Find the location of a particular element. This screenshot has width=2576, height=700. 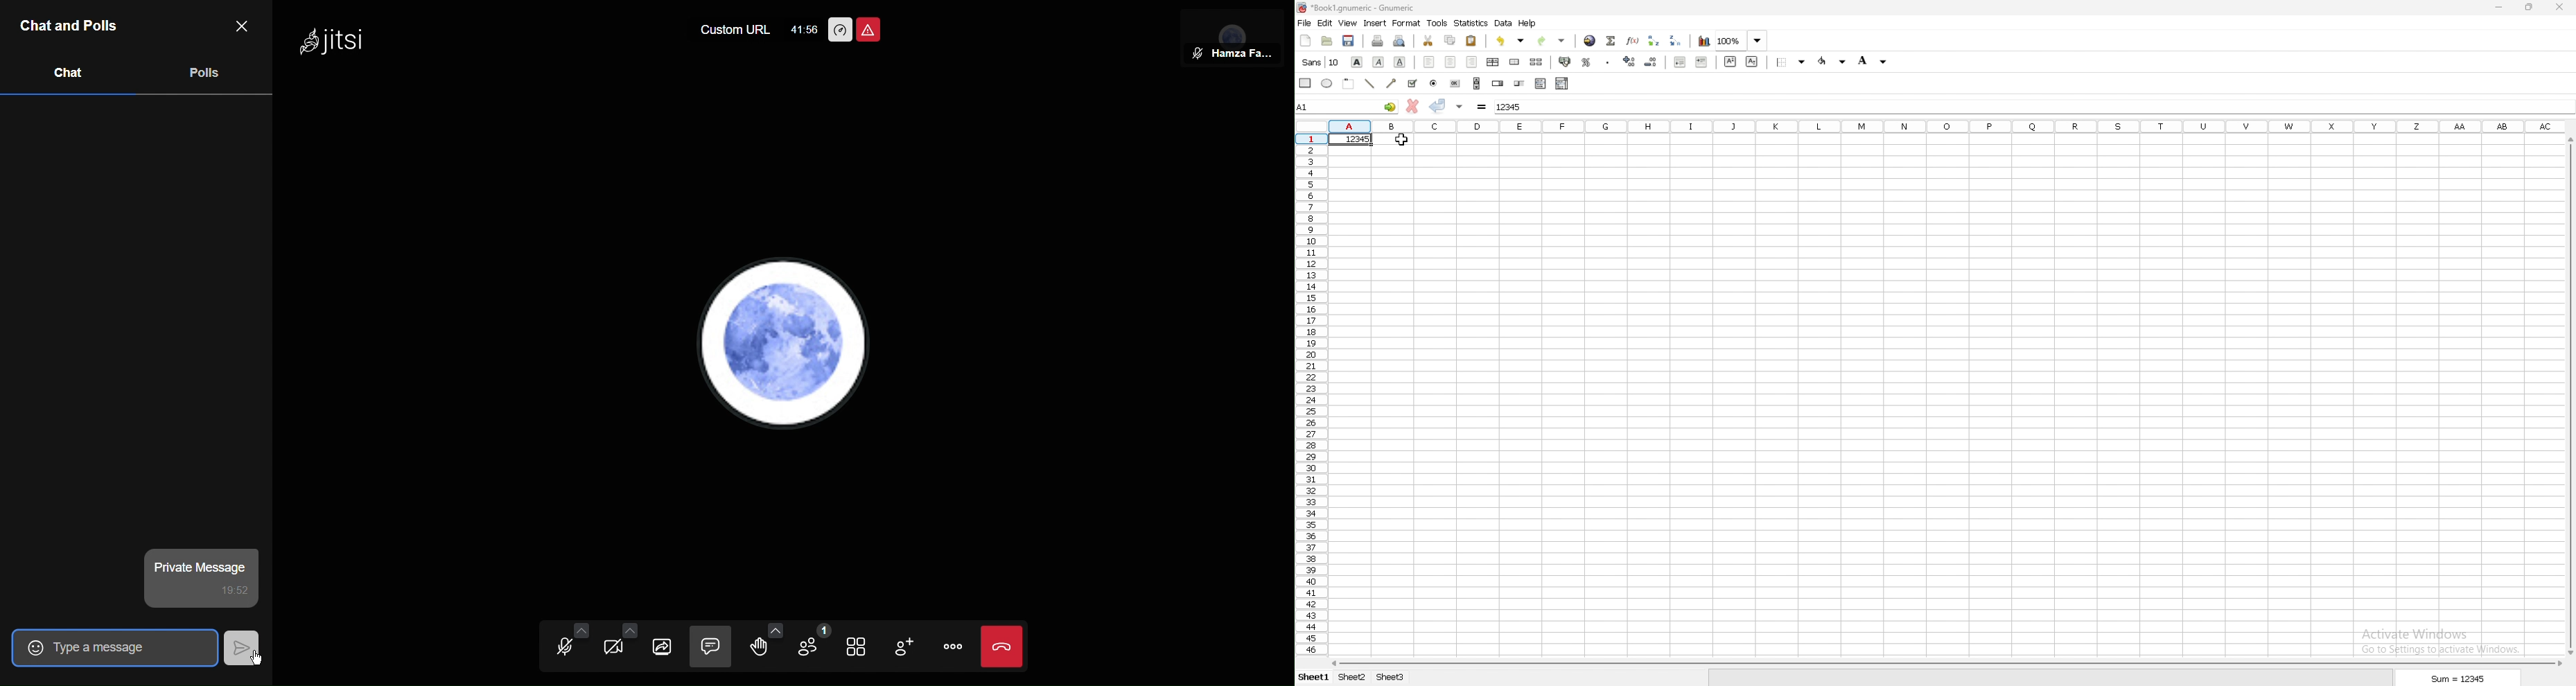

redo is located at coordinates (1552, 41).